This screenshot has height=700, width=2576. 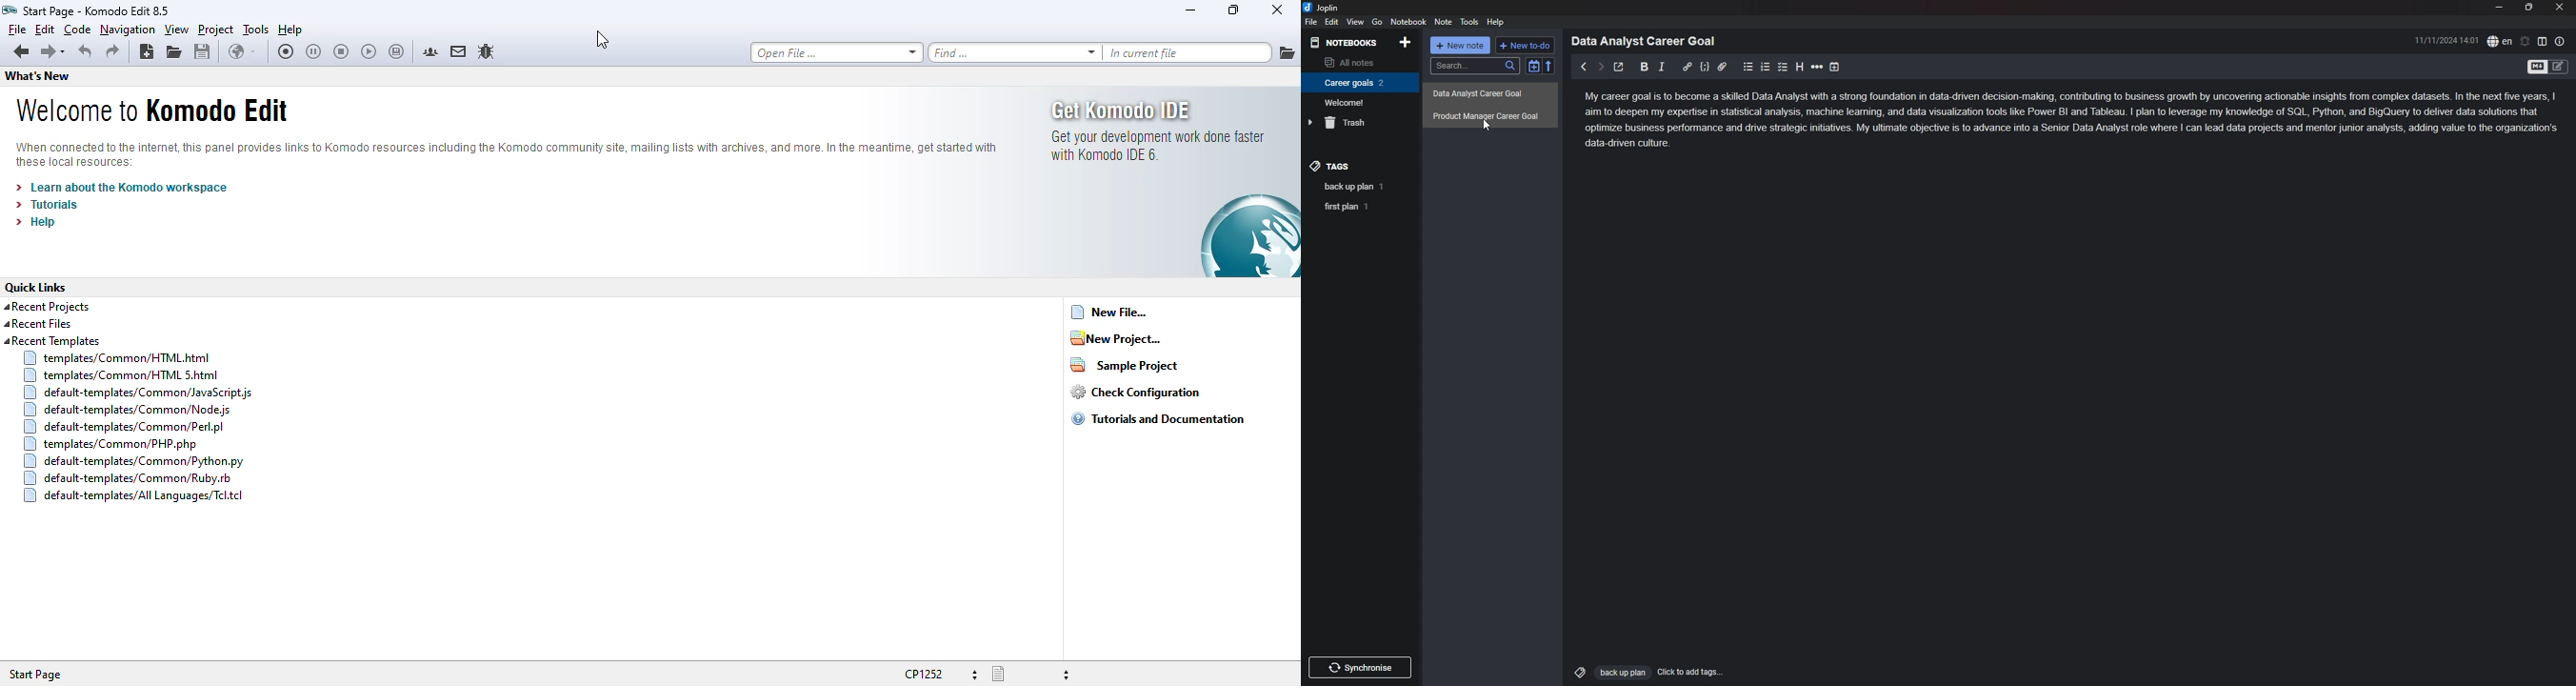 I want to click on Product Manager Career Goal, so click(x=1491, y=116).